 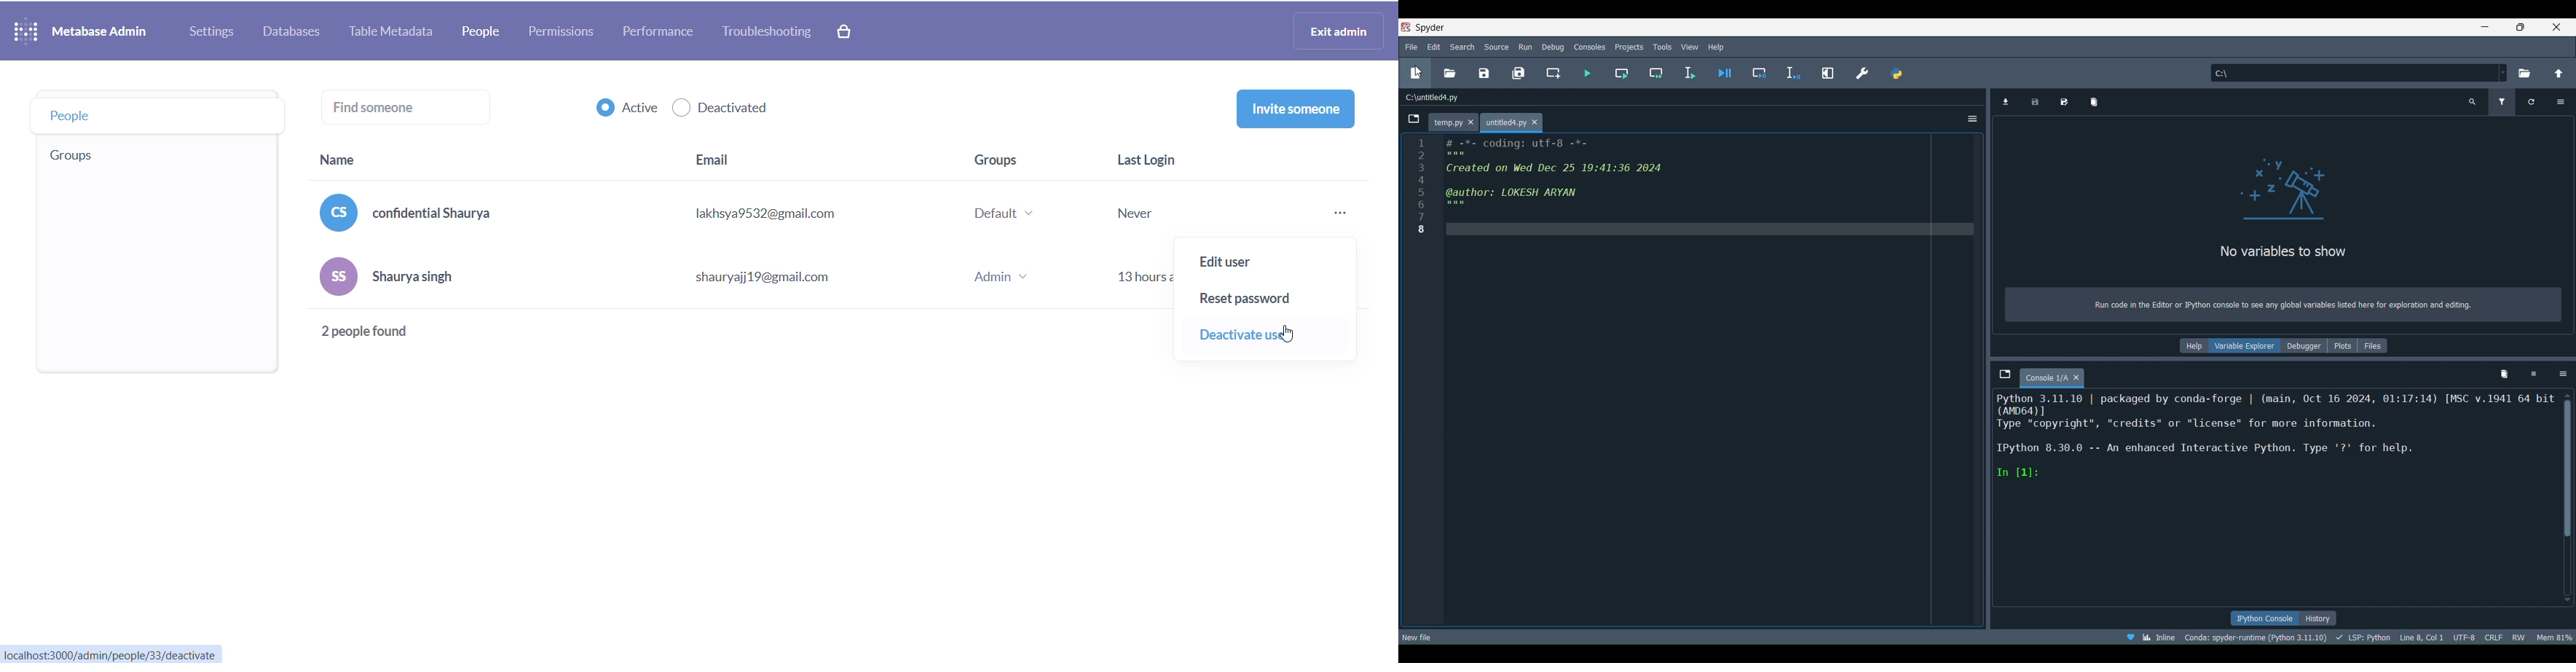 What do you see at coordinates (2423, 637) in the screenshot?
I see `Cursor position` at bounding box center [2423, 637].